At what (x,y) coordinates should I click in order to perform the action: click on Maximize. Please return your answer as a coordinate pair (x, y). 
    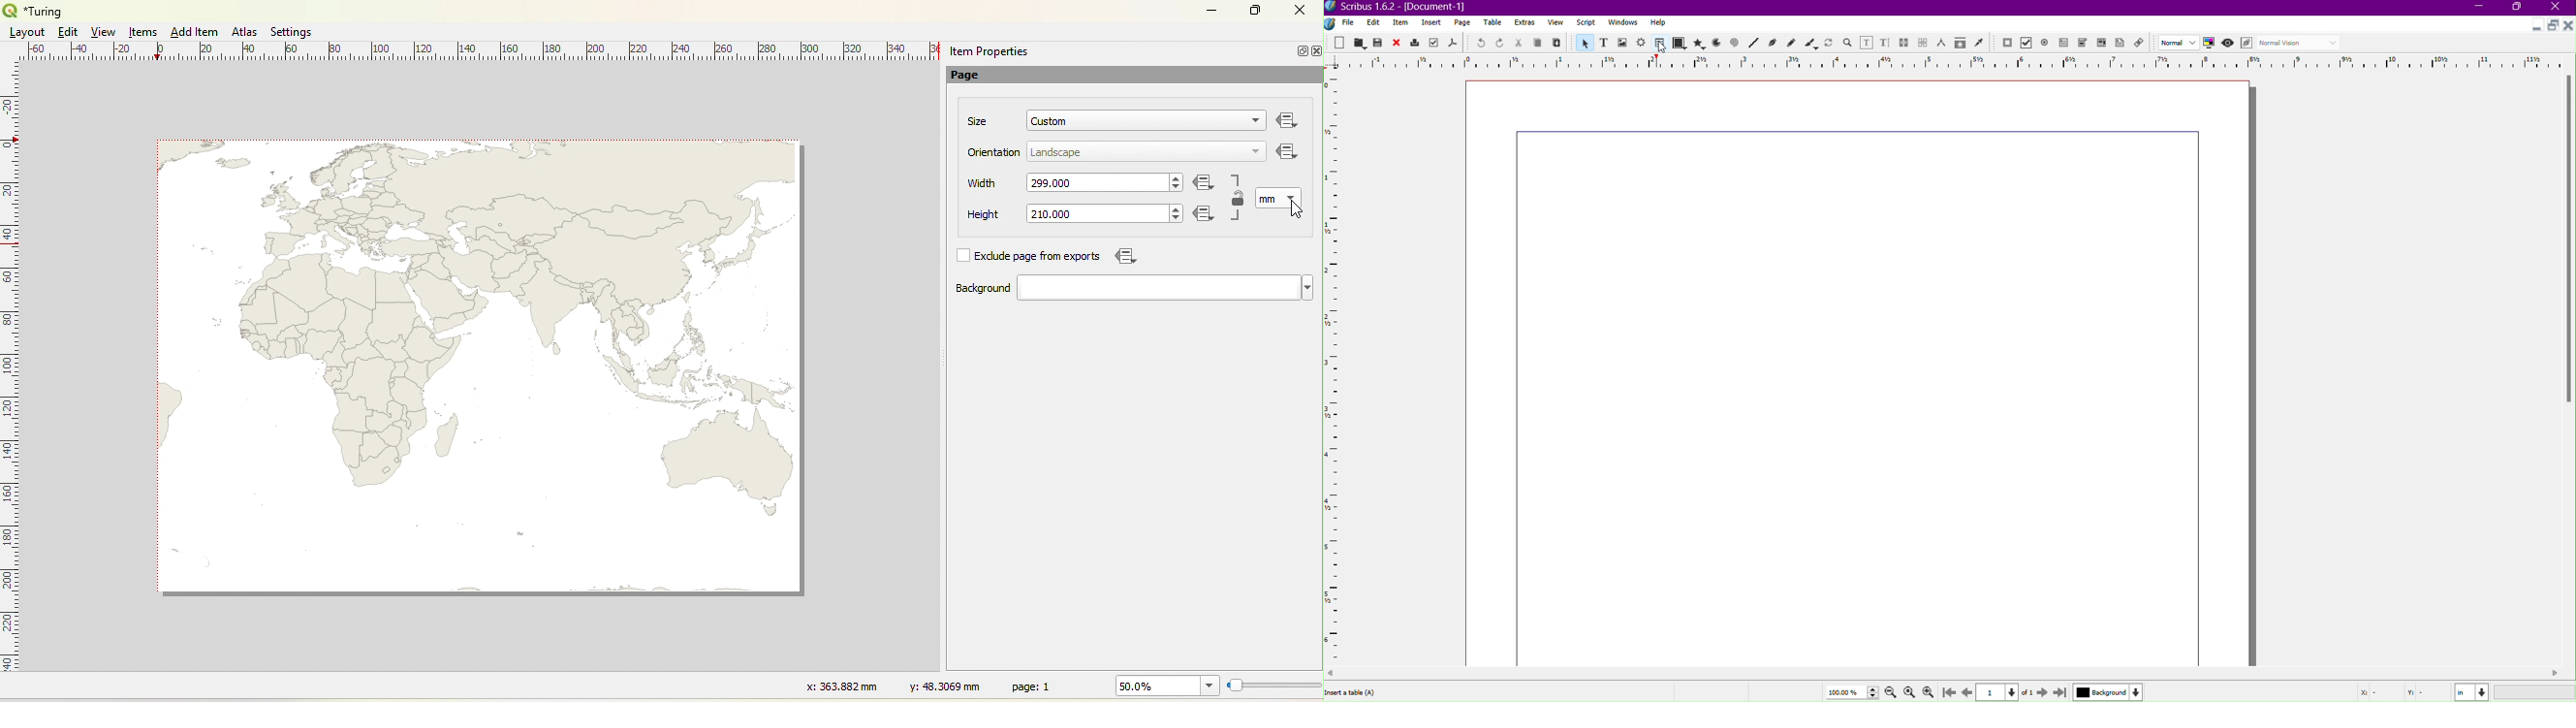
    Looking at the image, I should click on (2553, 25).